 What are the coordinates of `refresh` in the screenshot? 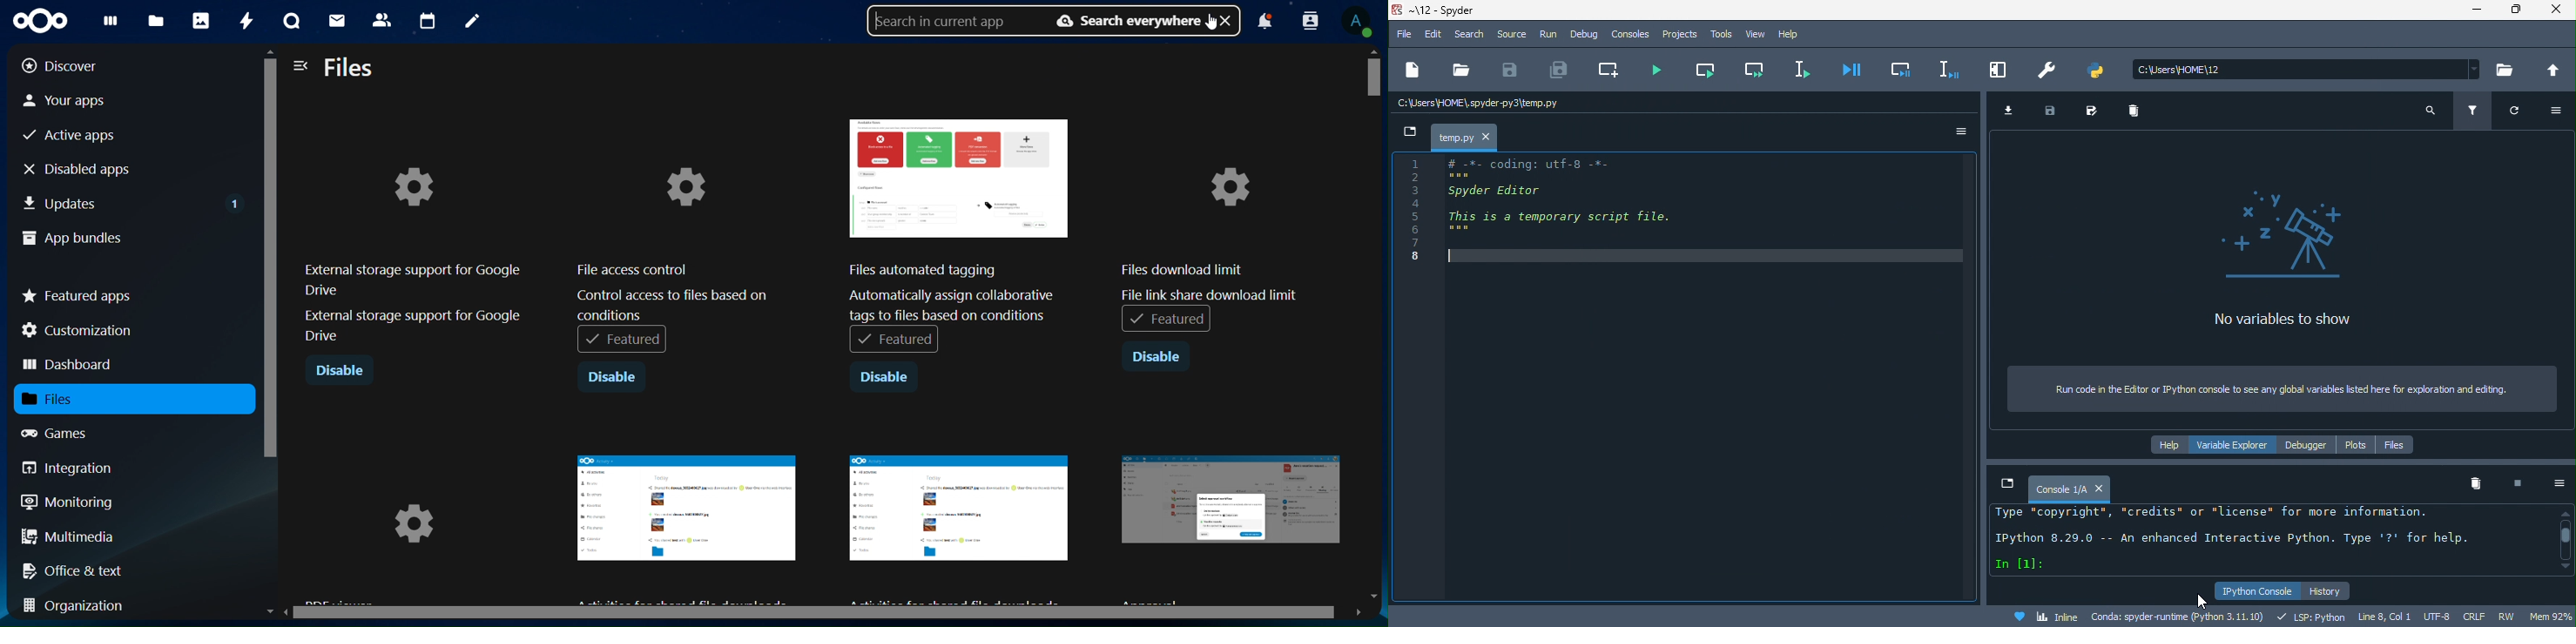 It's located at (2522, 114).